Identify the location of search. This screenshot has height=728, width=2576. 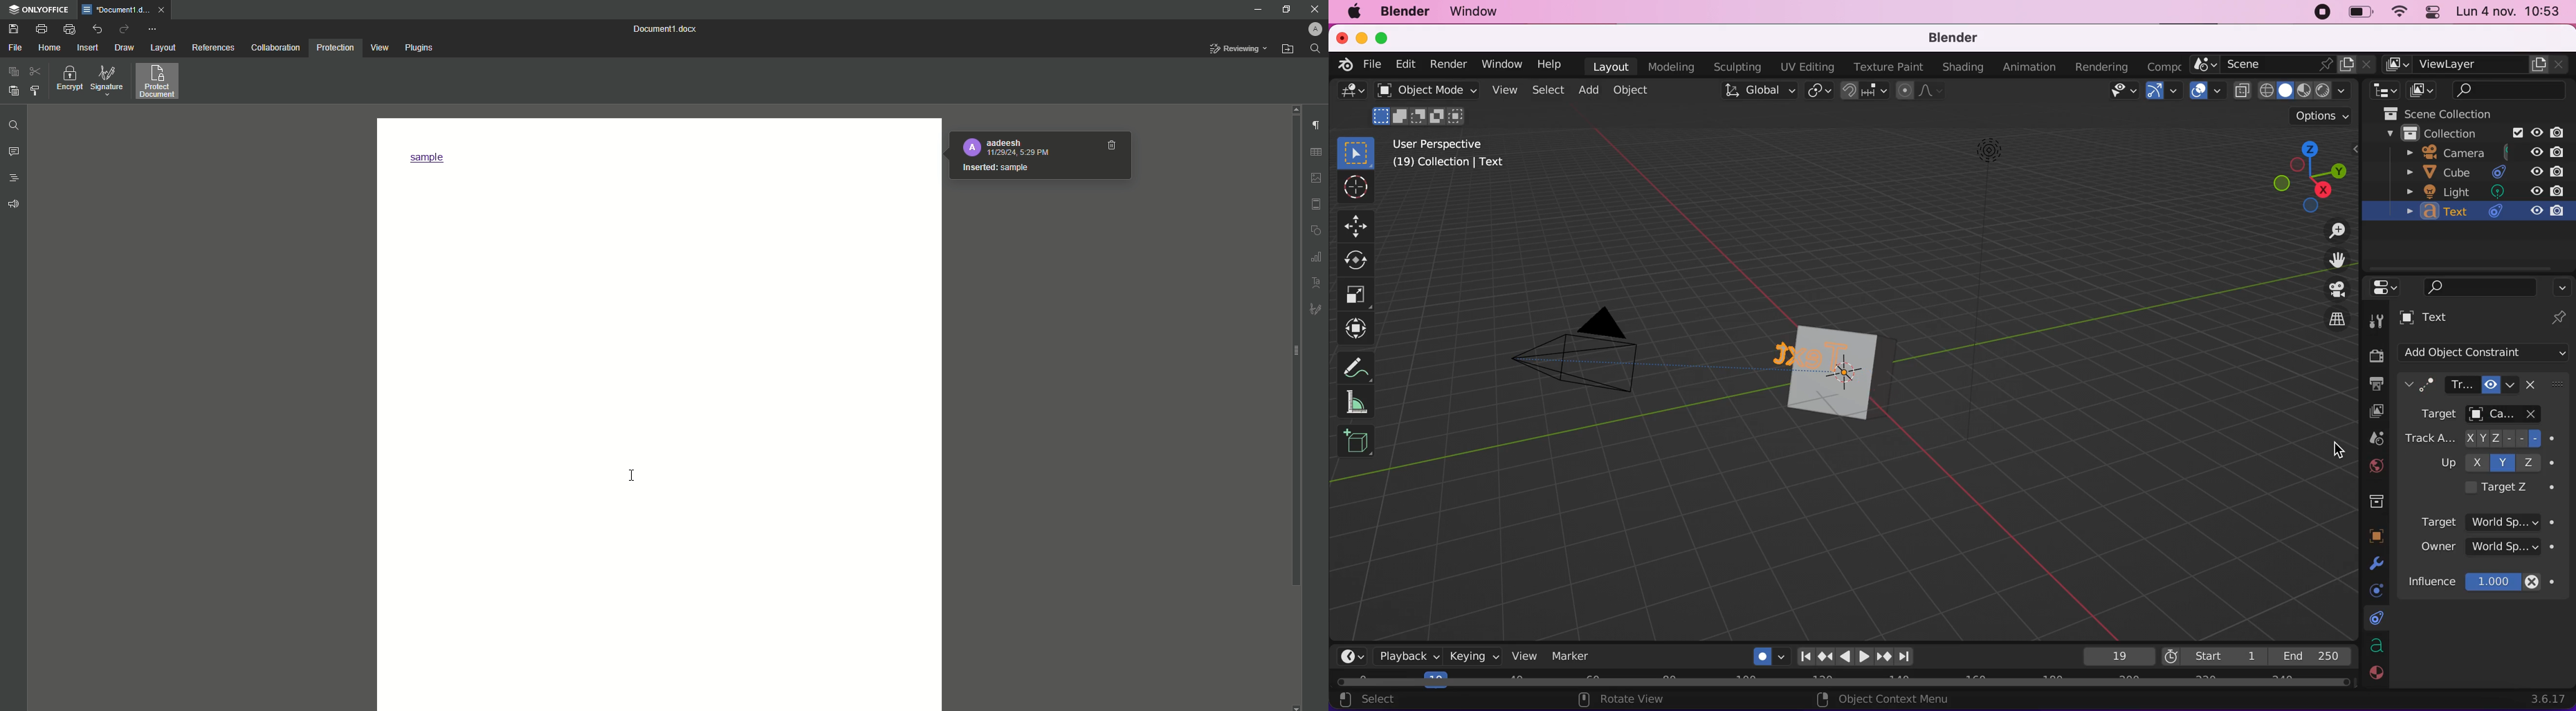
(2512, 91).